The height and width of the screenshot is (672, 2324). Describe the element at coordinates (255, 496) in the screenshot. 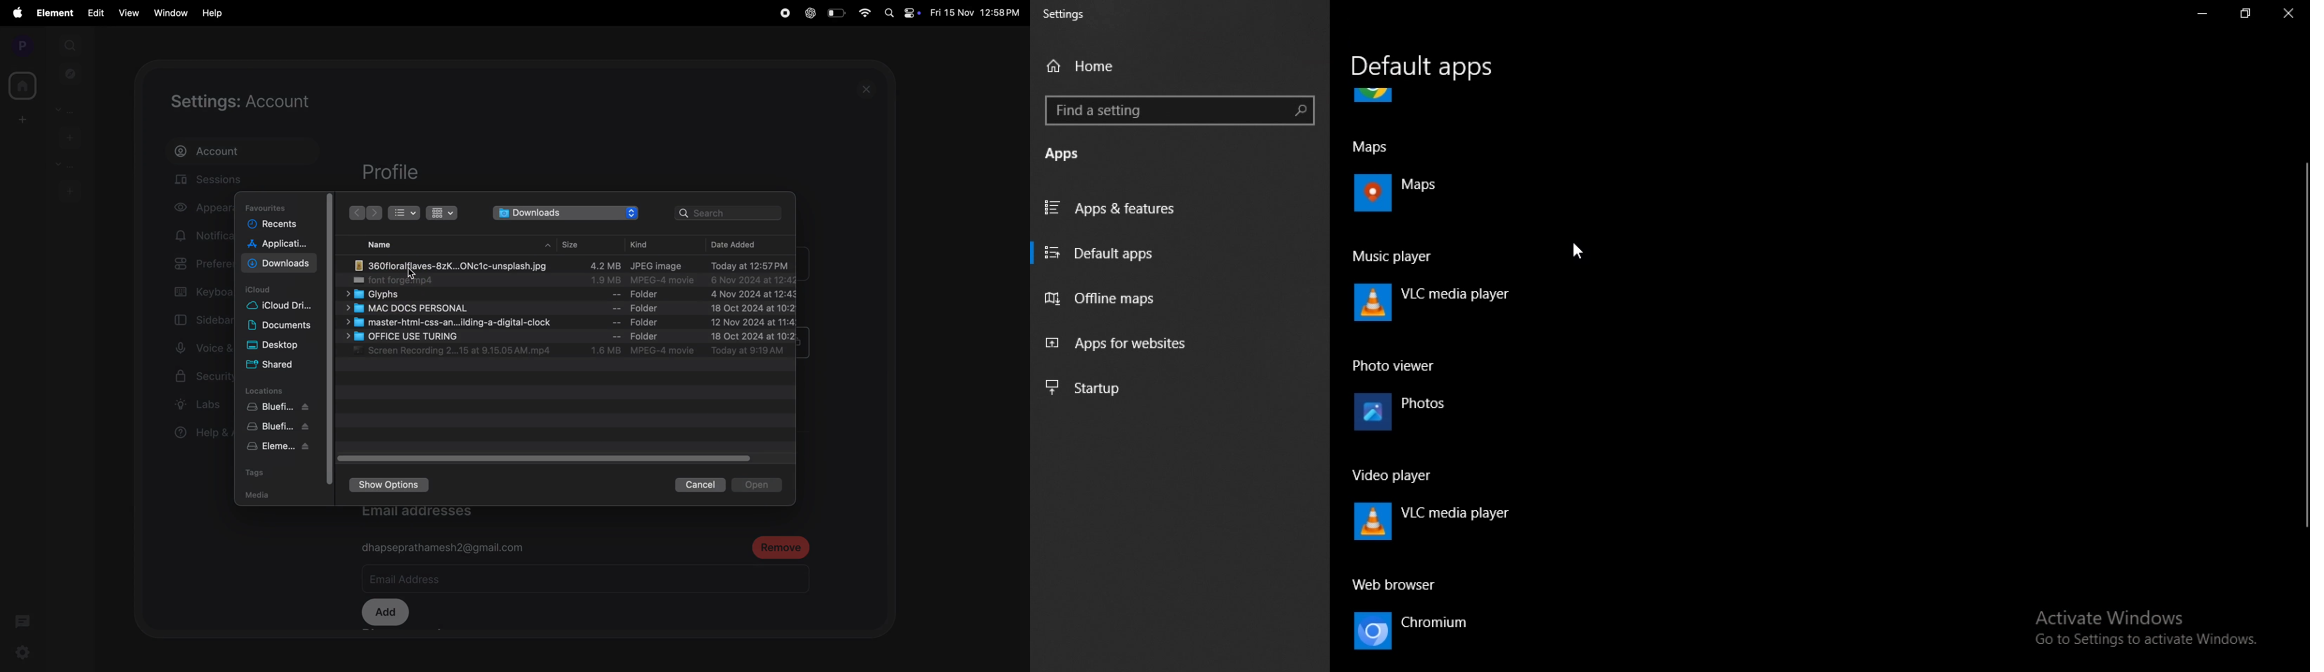

I see `media` at that location.